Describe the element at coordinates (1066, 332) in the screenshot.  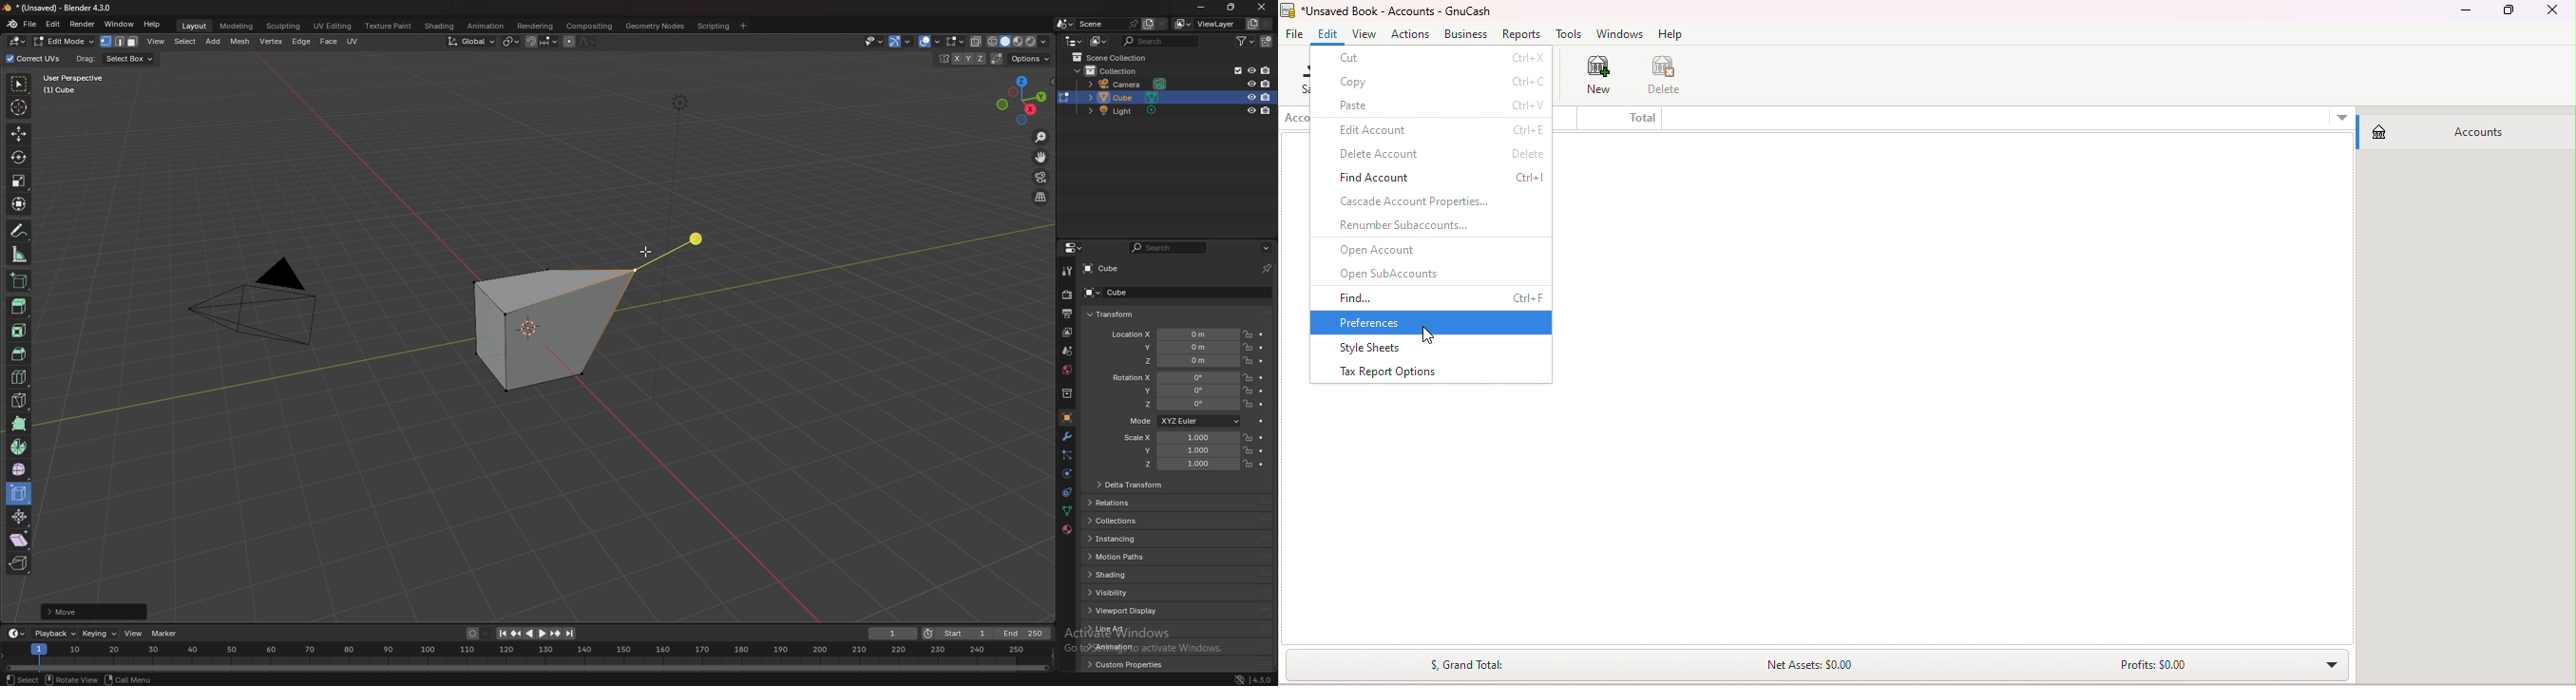
I see `view layer` at that location.